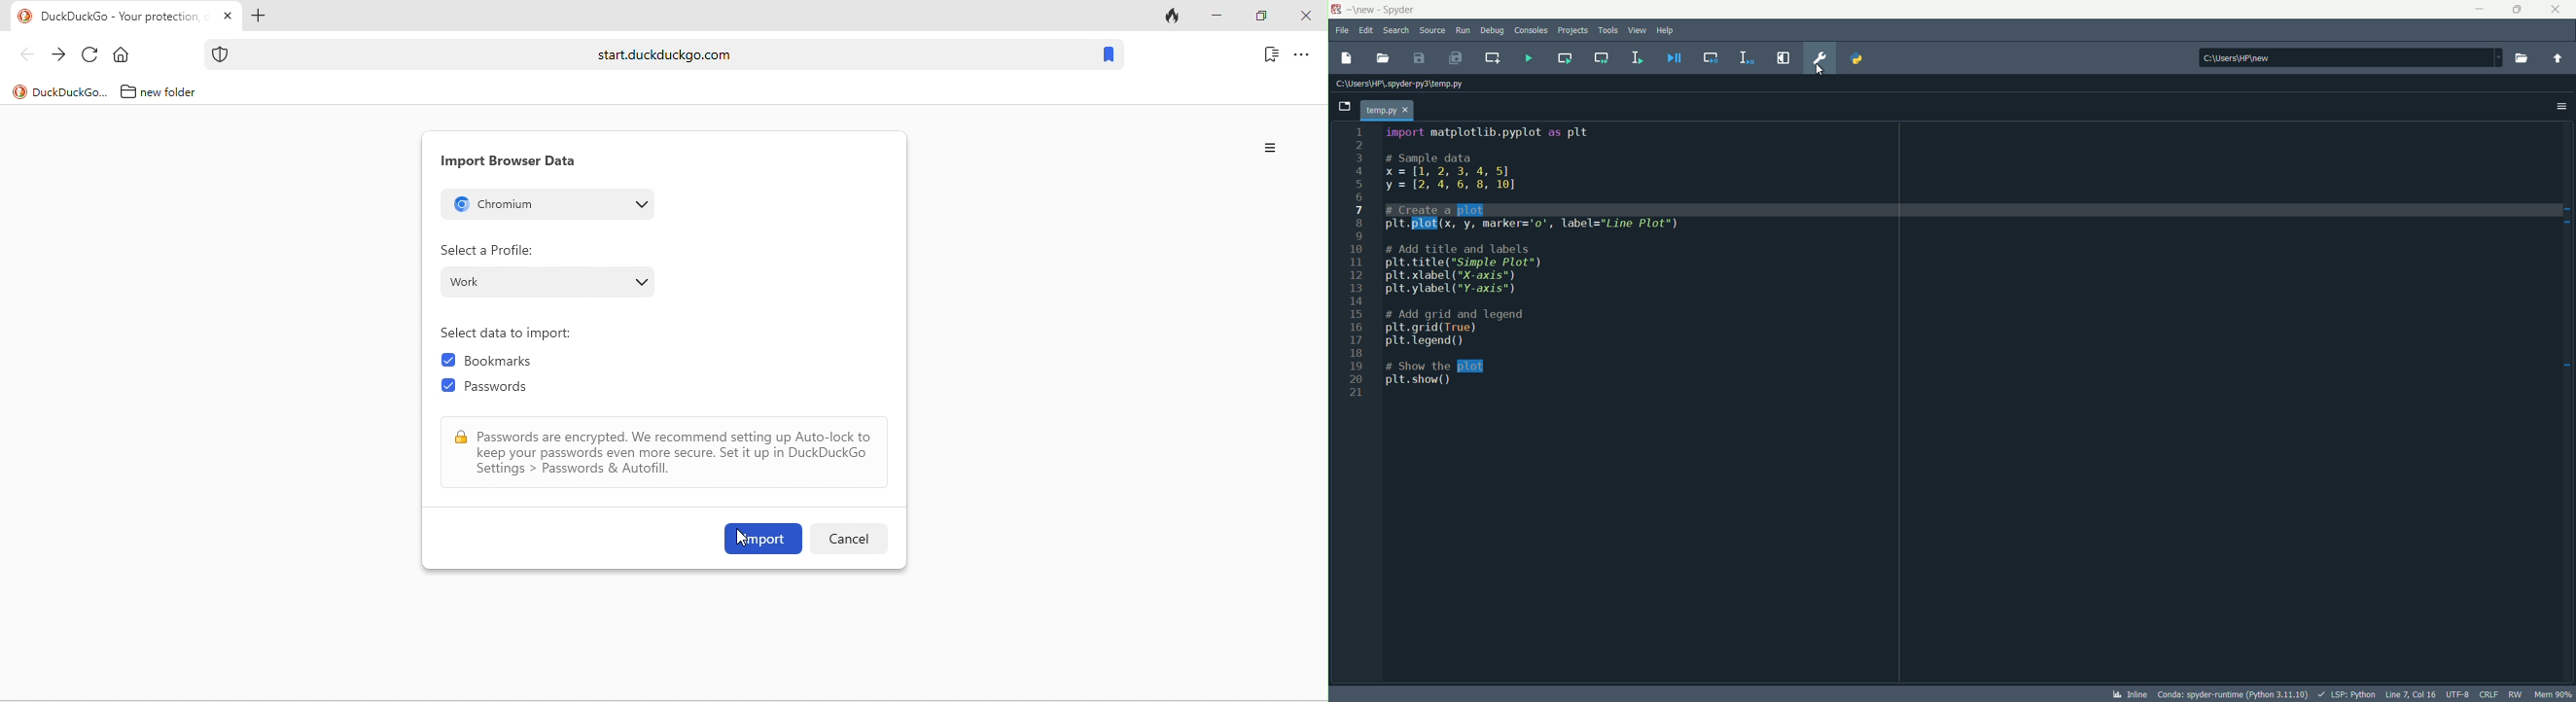 The height and width of the screenshot is (728, 2576). Describe the element at coordinates (2460, 694) in the screenshot. I see `file encoding` at that location.